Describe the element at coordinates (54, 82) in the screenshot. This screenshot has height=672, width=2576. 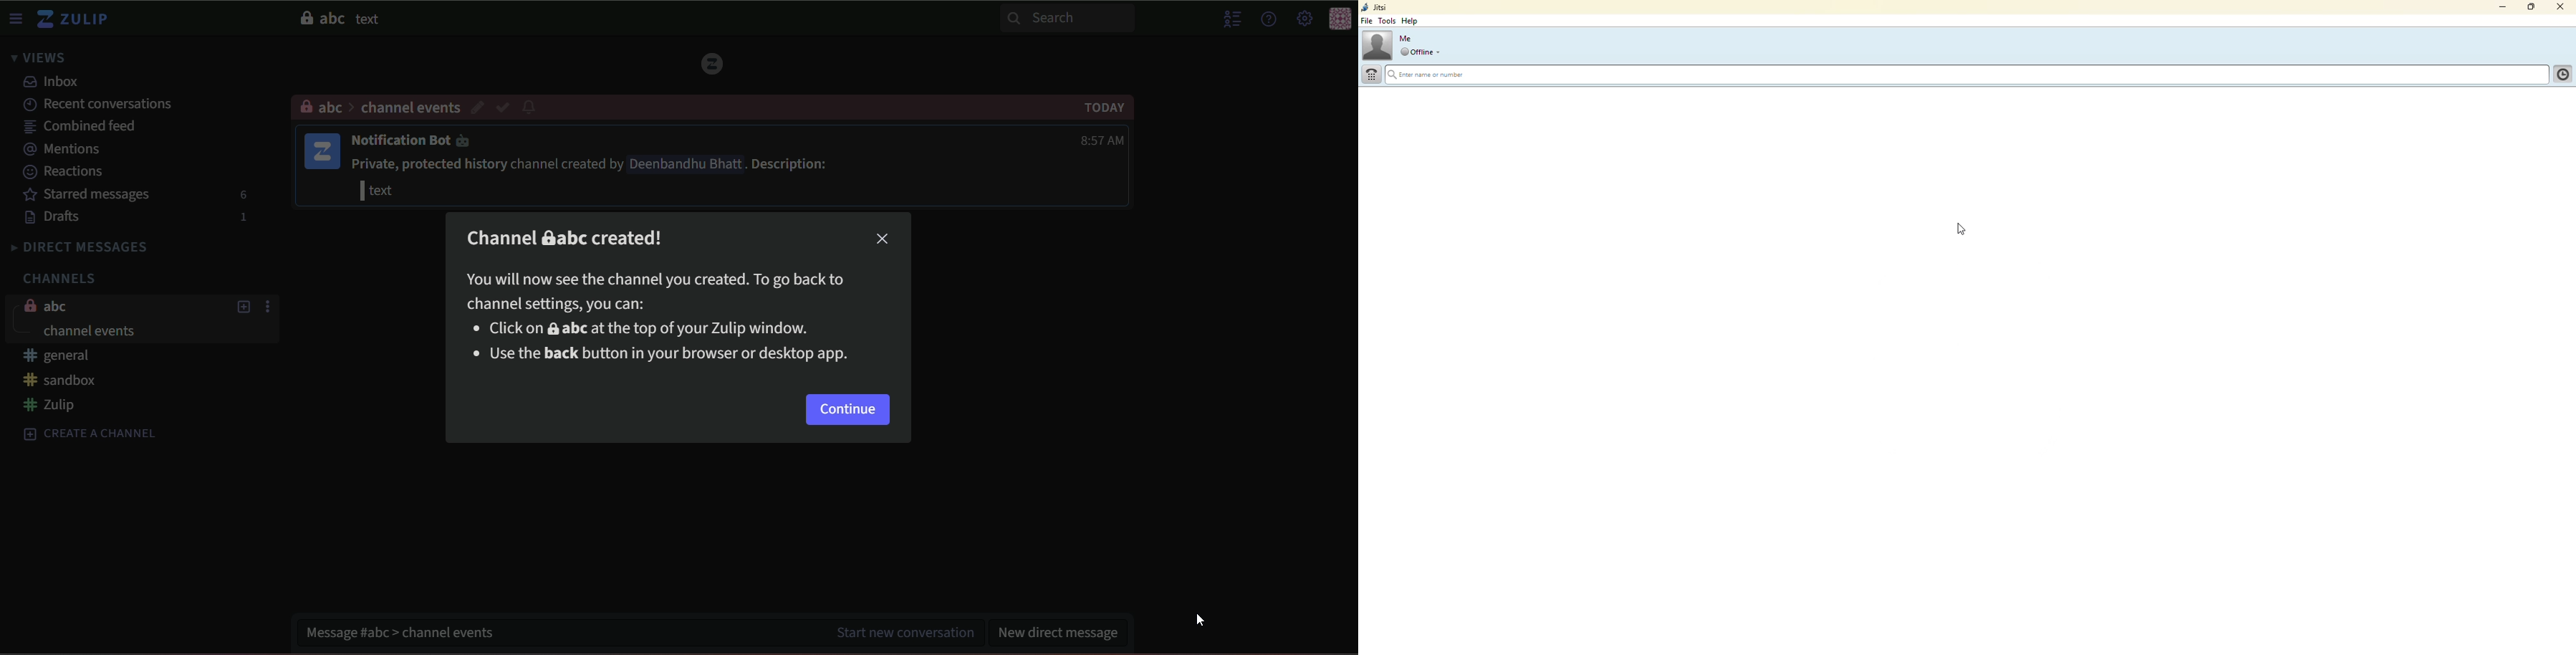
I see `inbox` at that location.